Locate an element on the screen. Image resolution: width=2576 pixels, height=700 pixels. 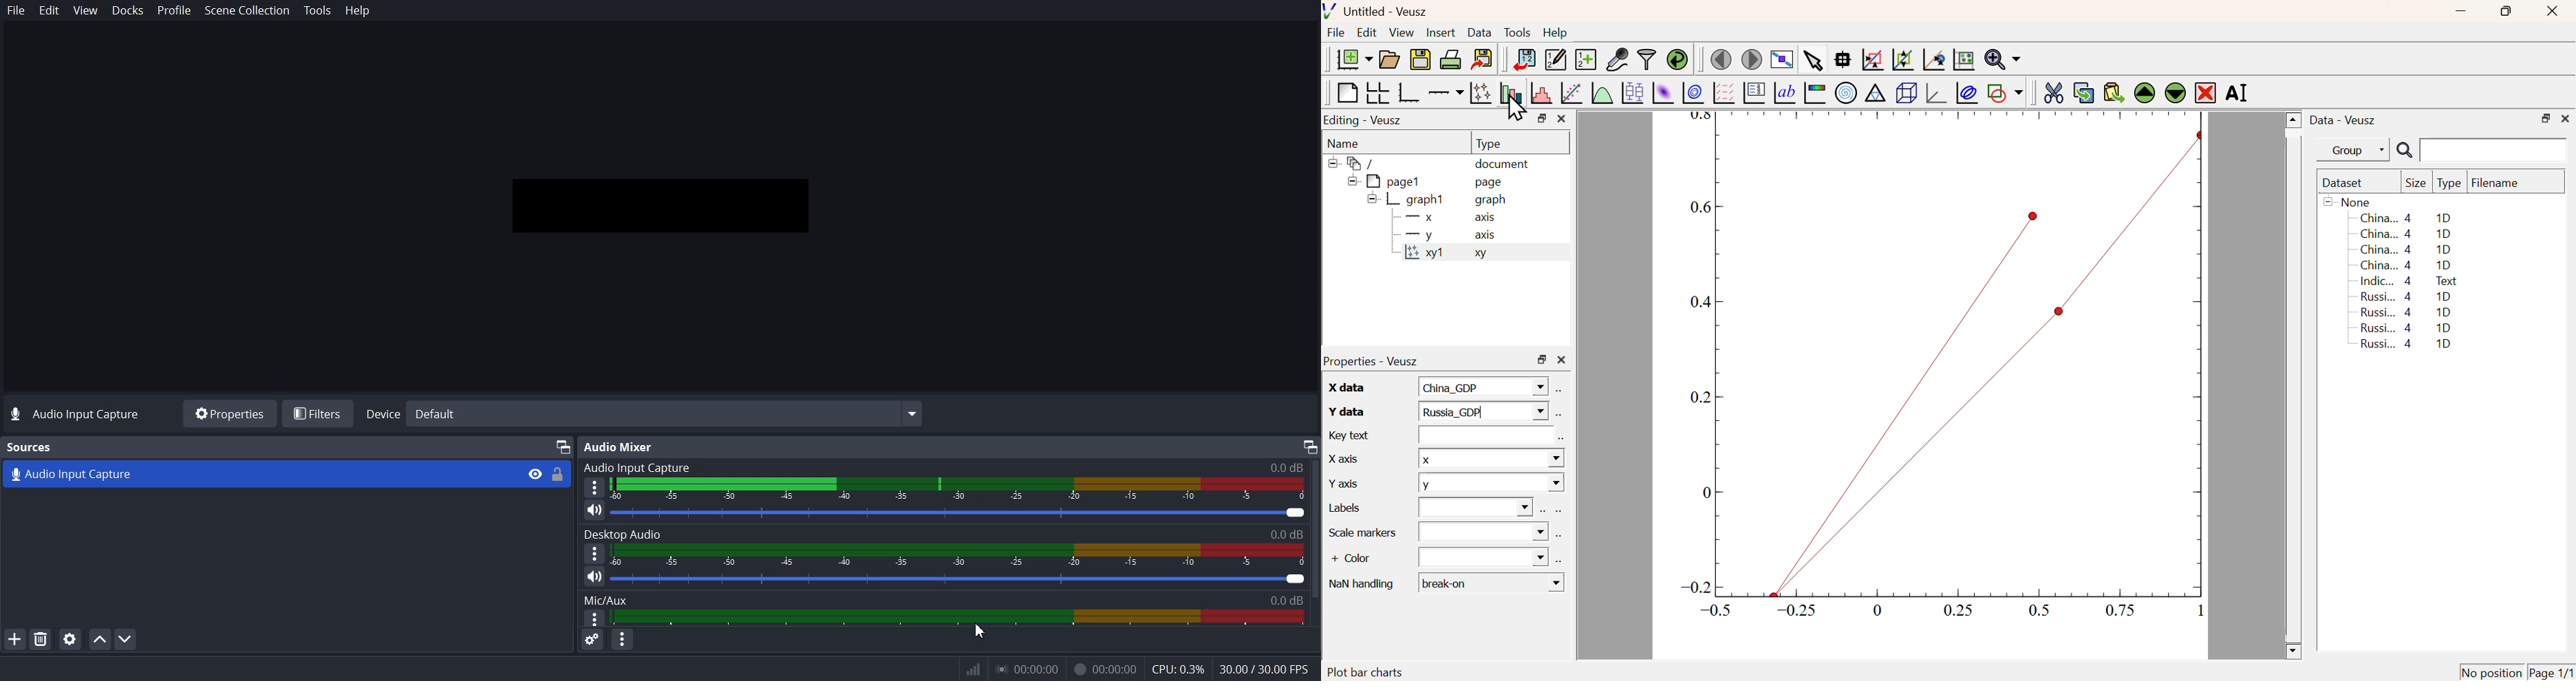
Mix is located at coordinates (603, 601).